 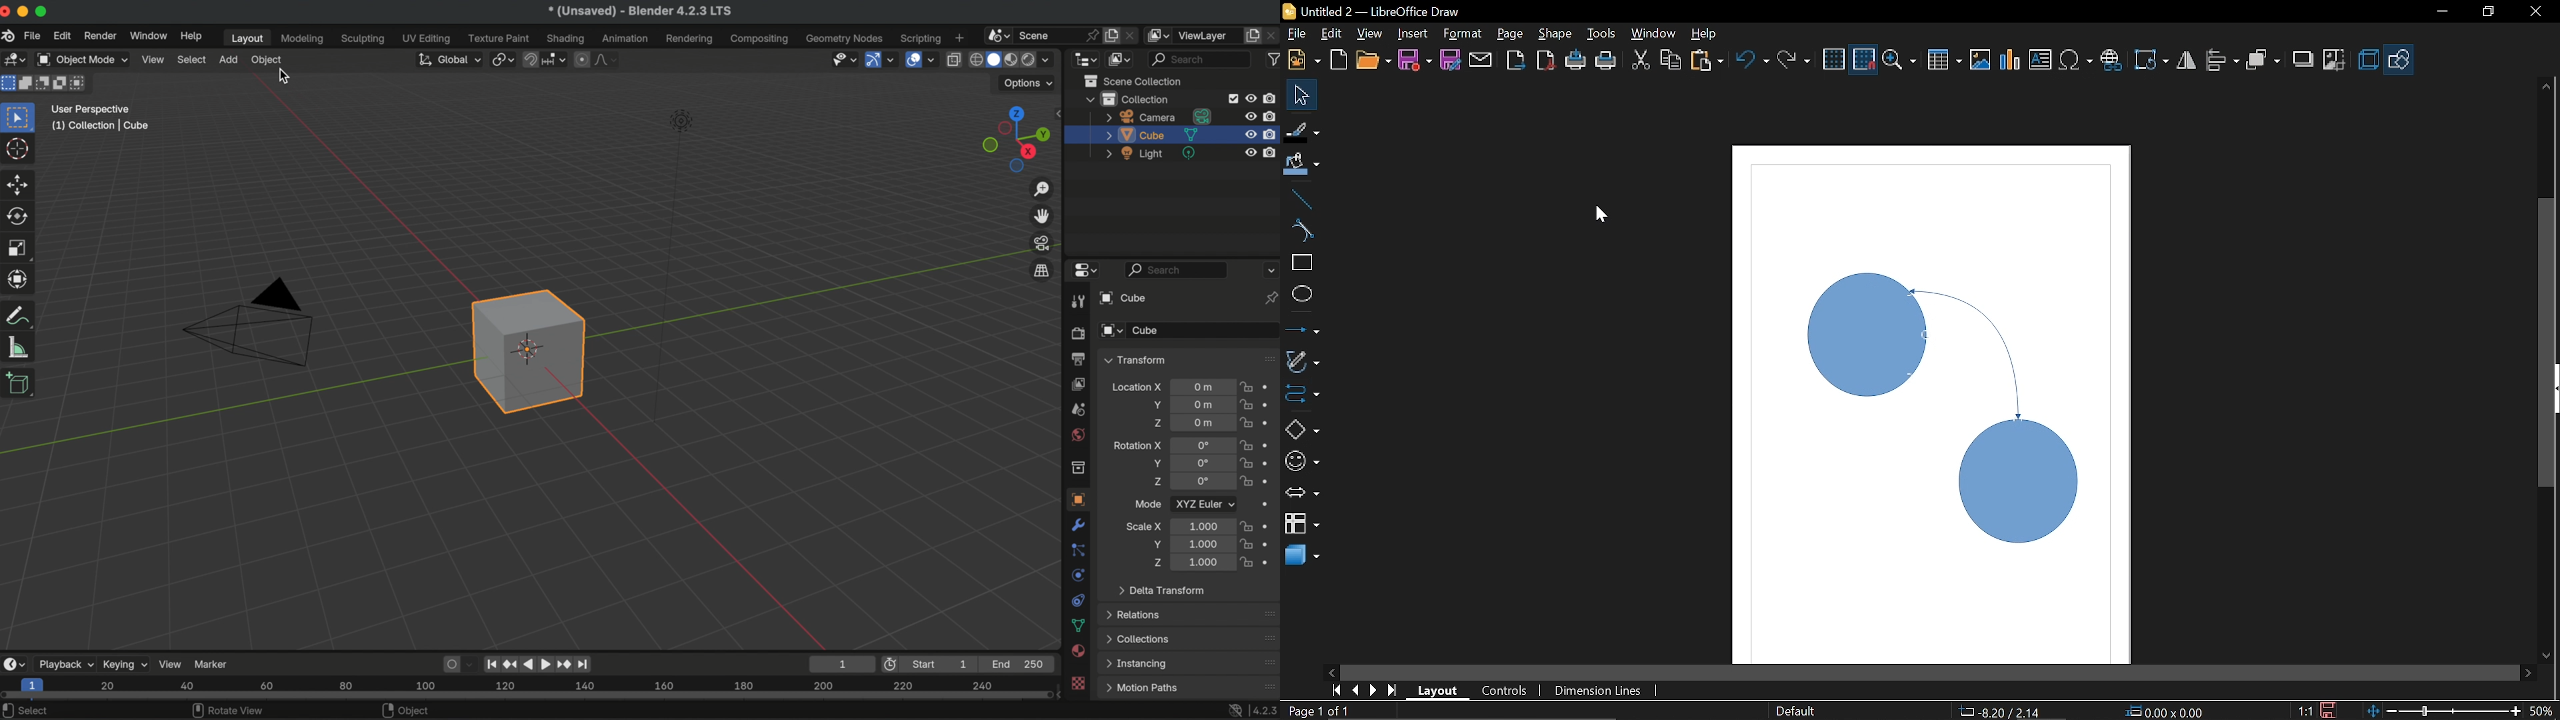 I want to click on selectability & visibility, so click(x=843, y=59).